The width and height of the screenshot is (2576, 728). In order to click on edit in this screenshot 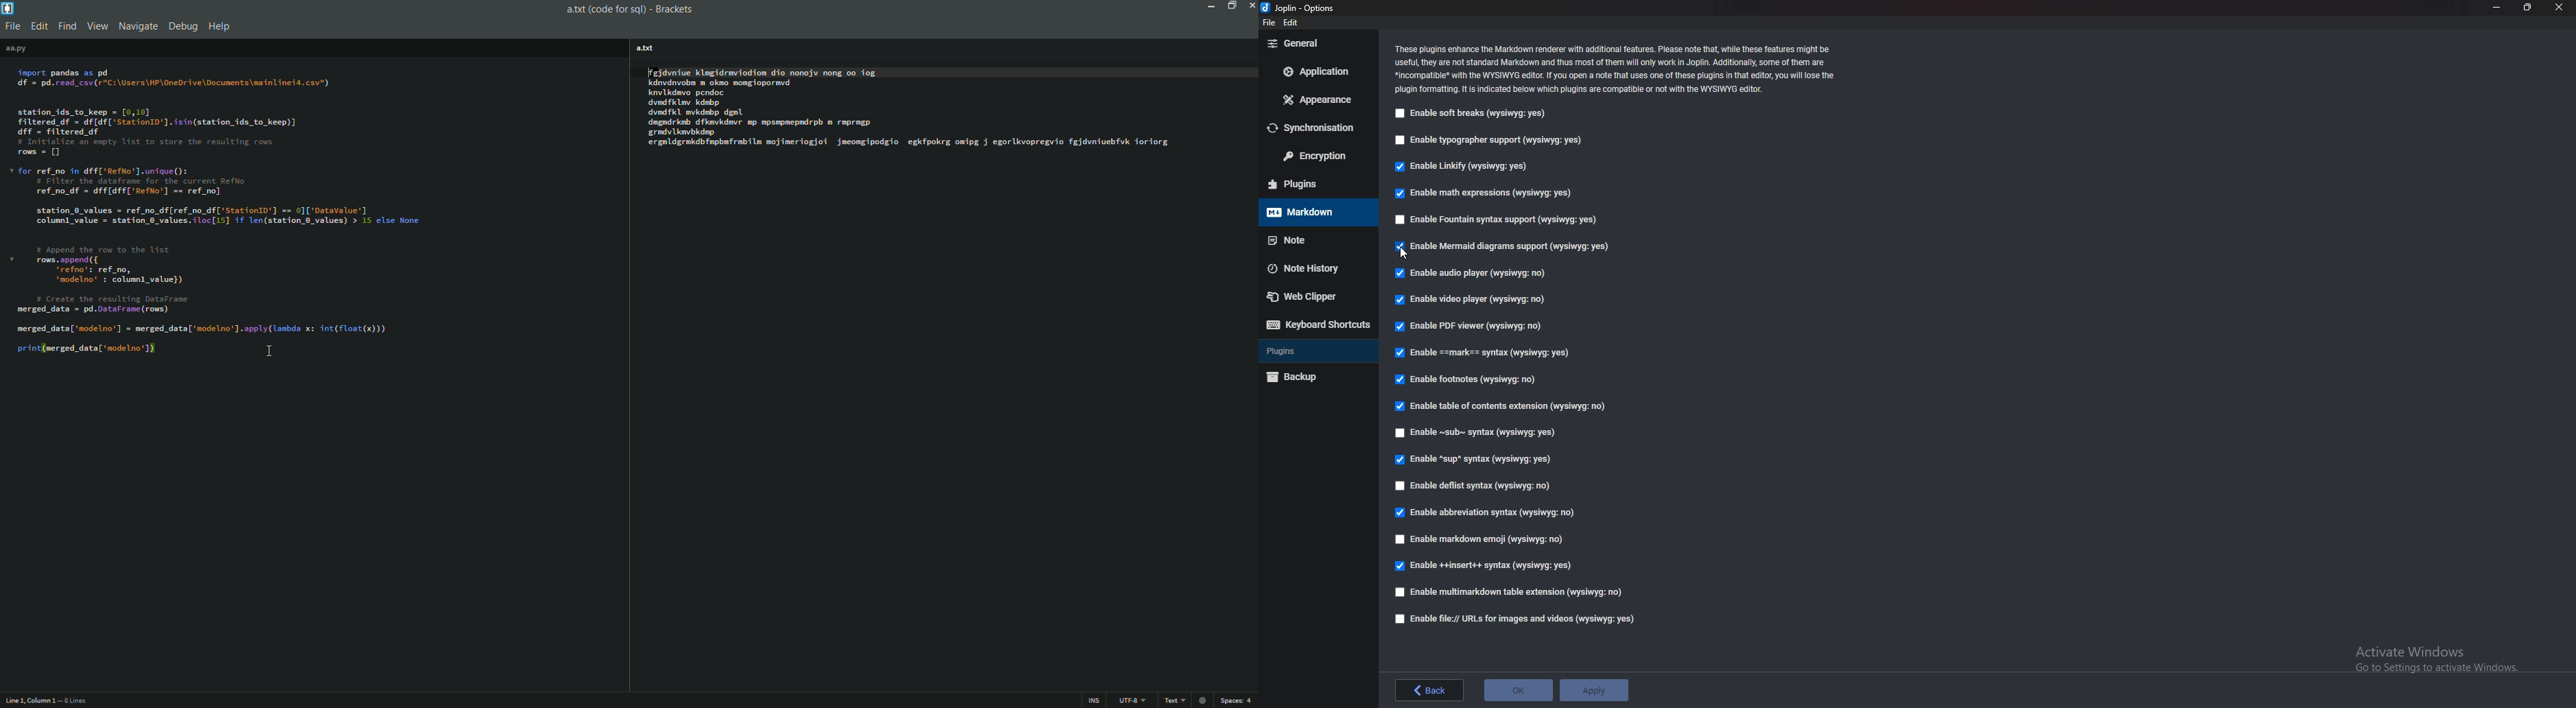, I will do `click(1292, 25)`.